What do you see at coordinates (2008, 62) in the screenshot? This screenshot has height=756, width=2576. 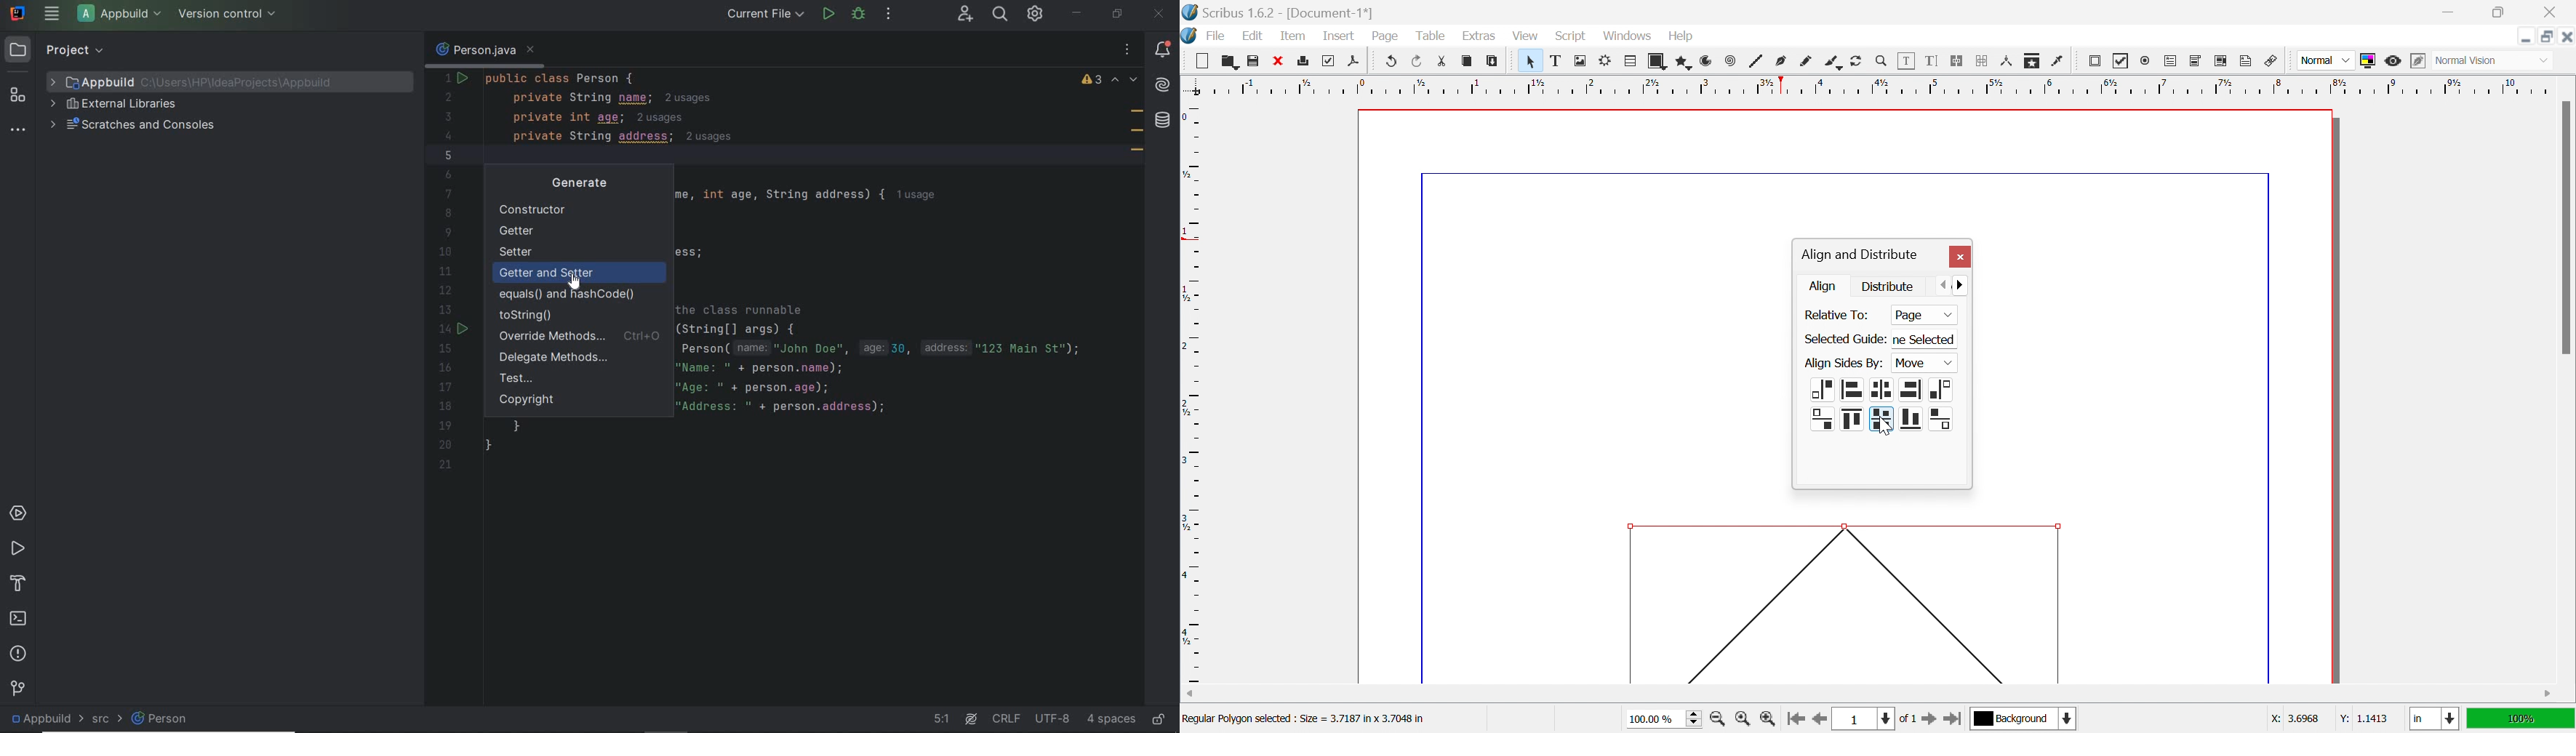 I see `Measurements` at bounding box center [2008, 62].